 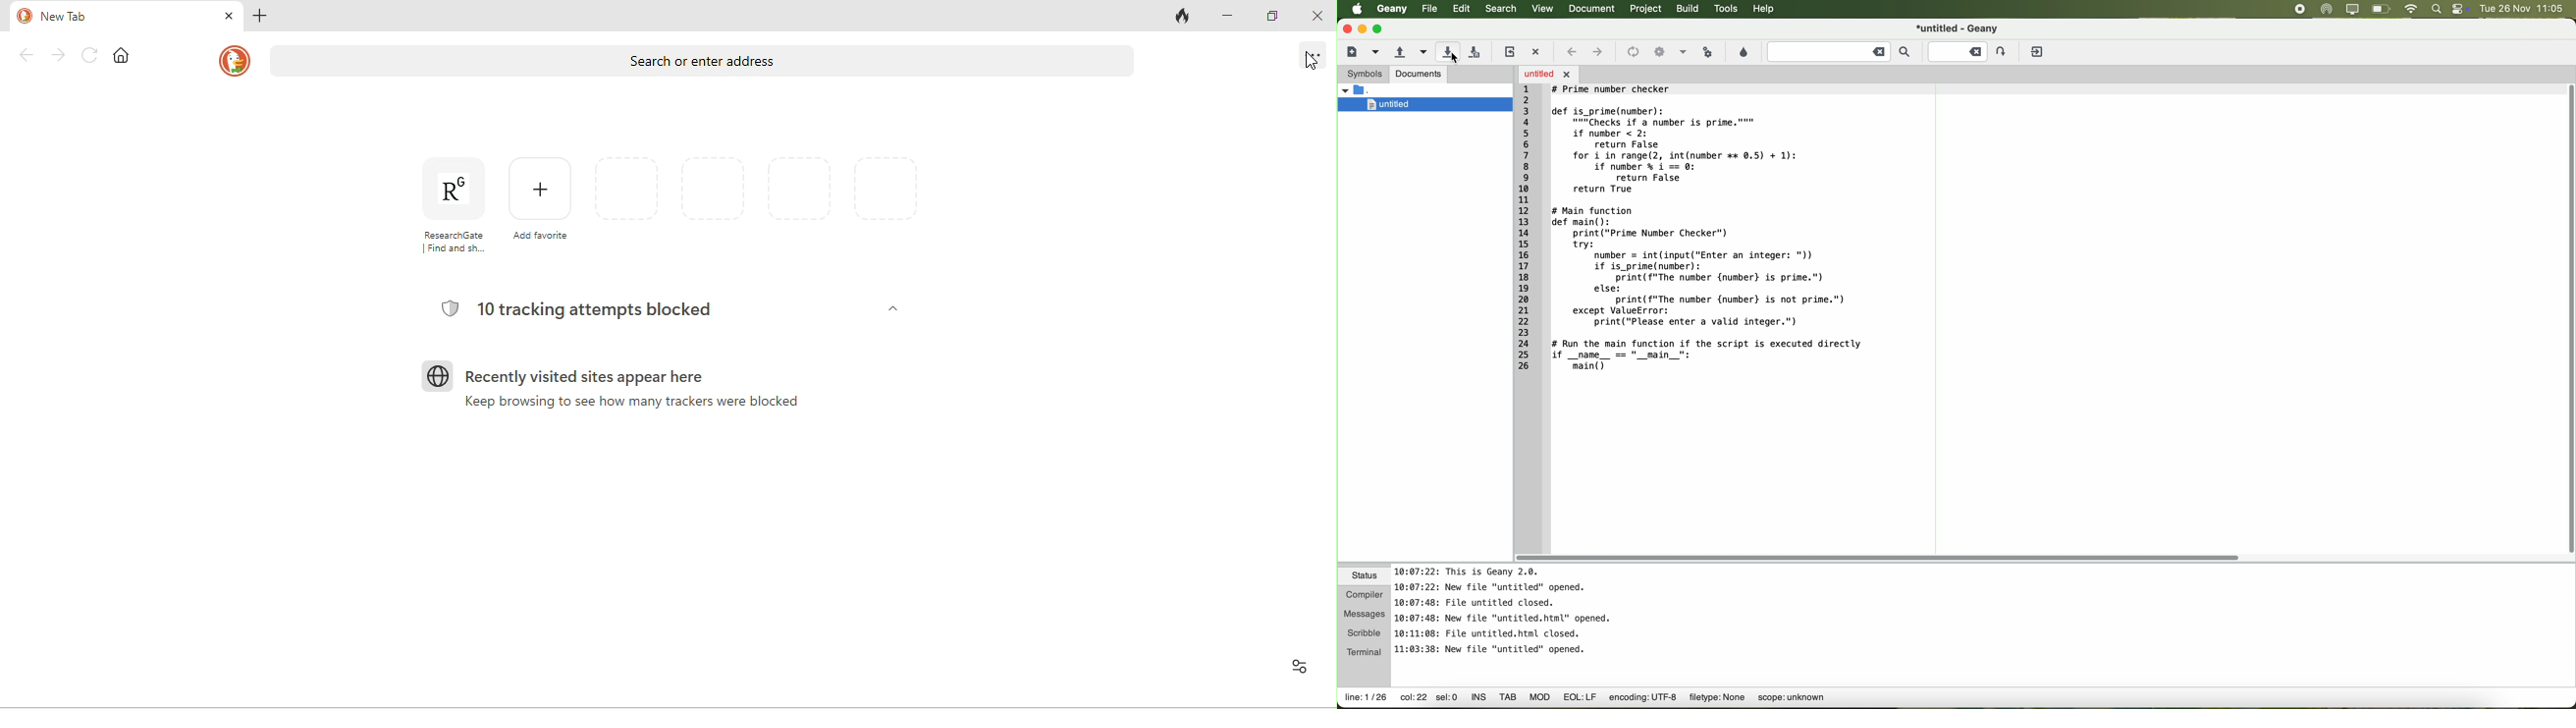 What do you see at coordinates (262, 15) in the screenshot?
I see `add tab` at bounding box center [262, 15].